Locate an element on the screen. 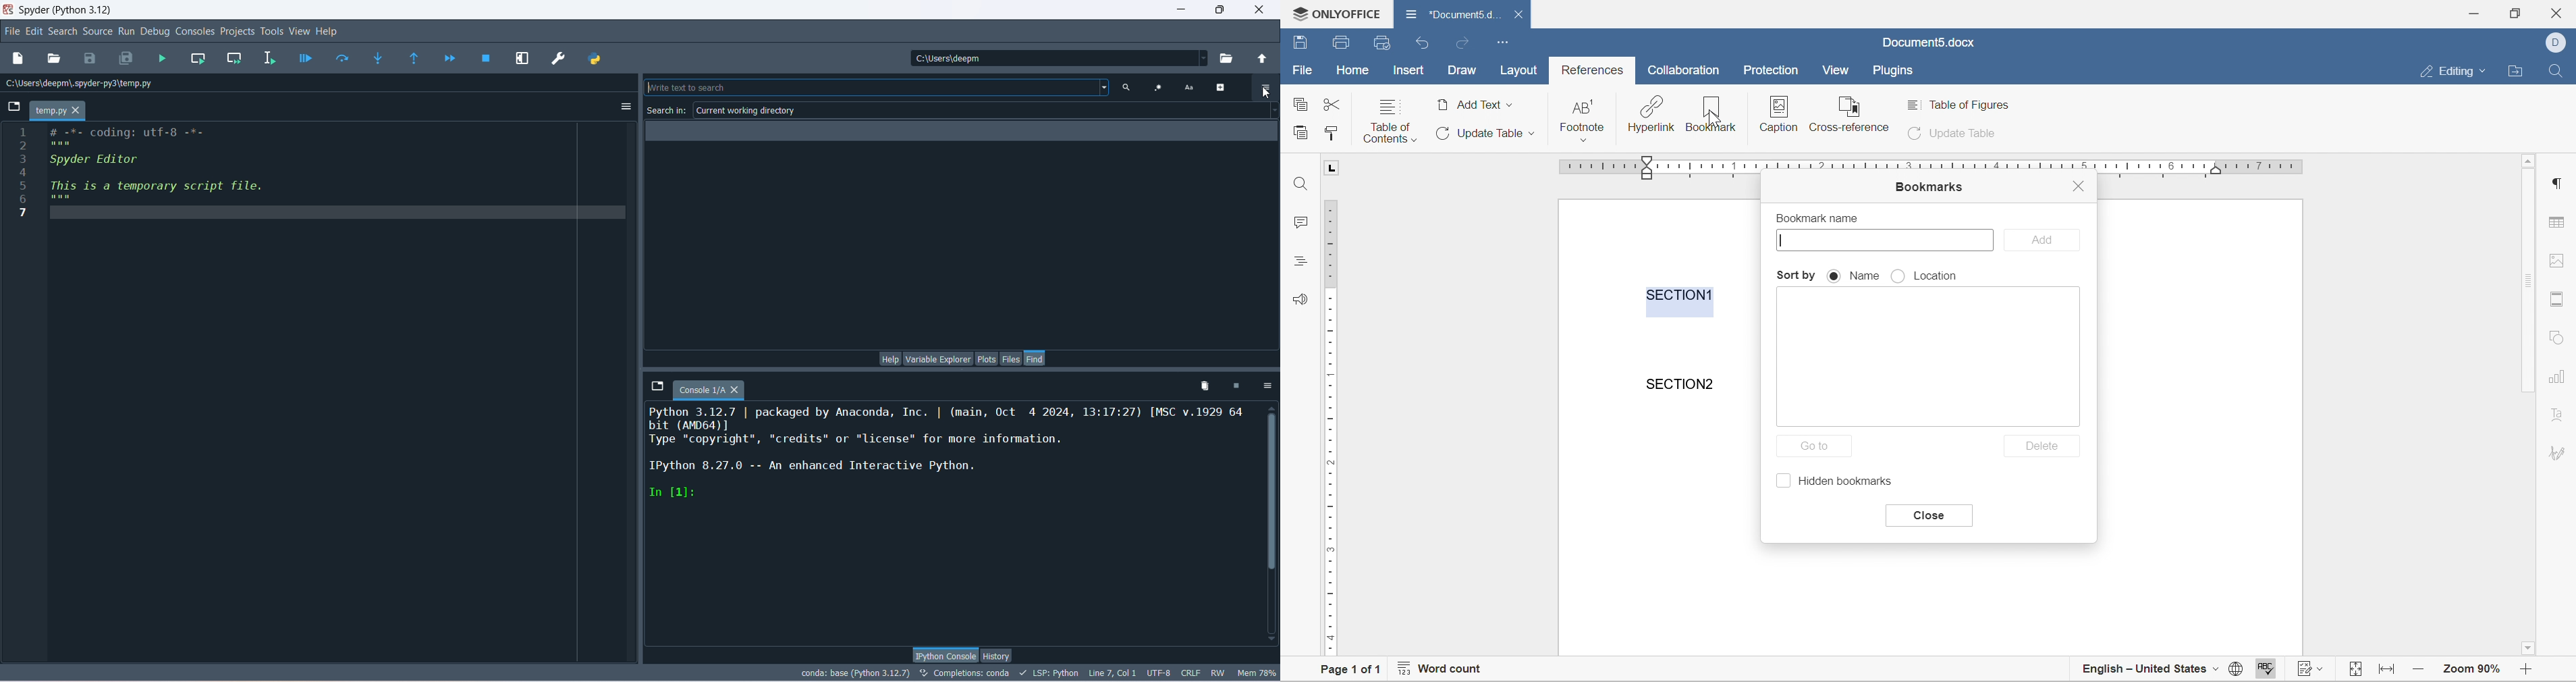  browse tabs is located at coordinates (11, 107).